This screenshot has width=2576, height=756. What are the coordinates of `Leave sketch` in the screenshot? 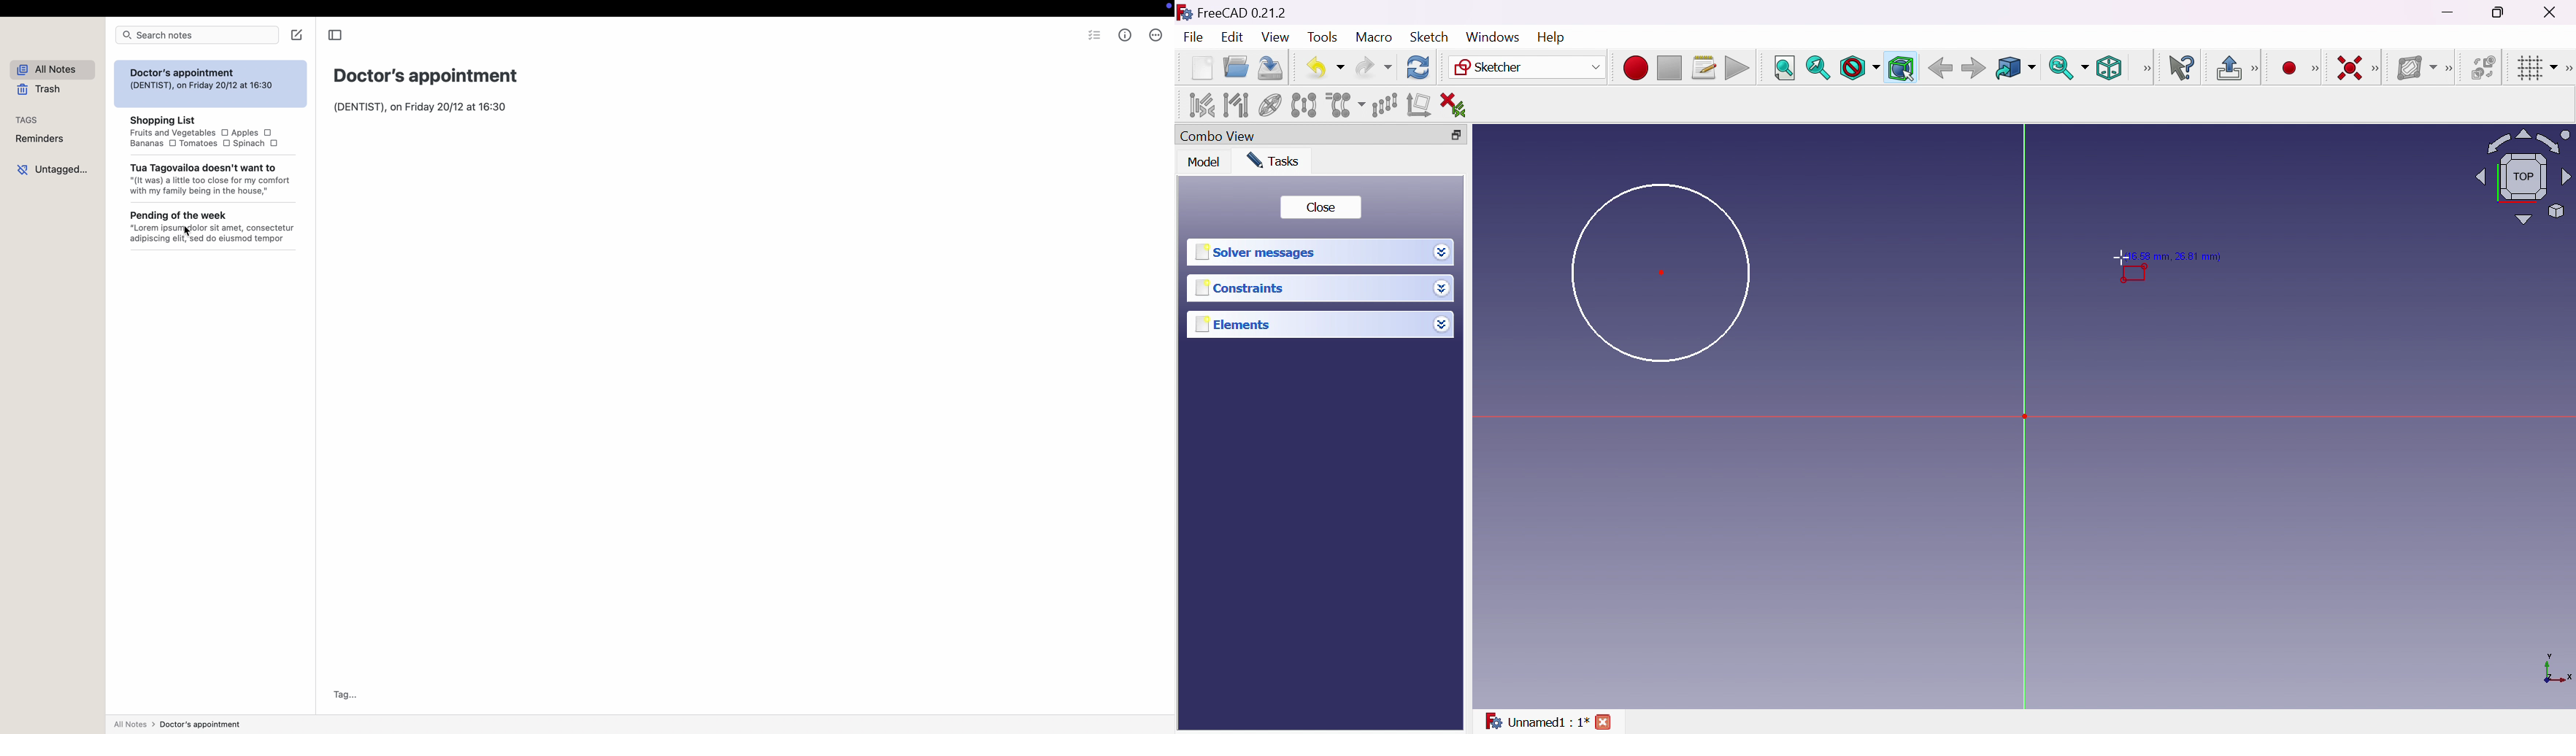 It's located at (2237, 68).